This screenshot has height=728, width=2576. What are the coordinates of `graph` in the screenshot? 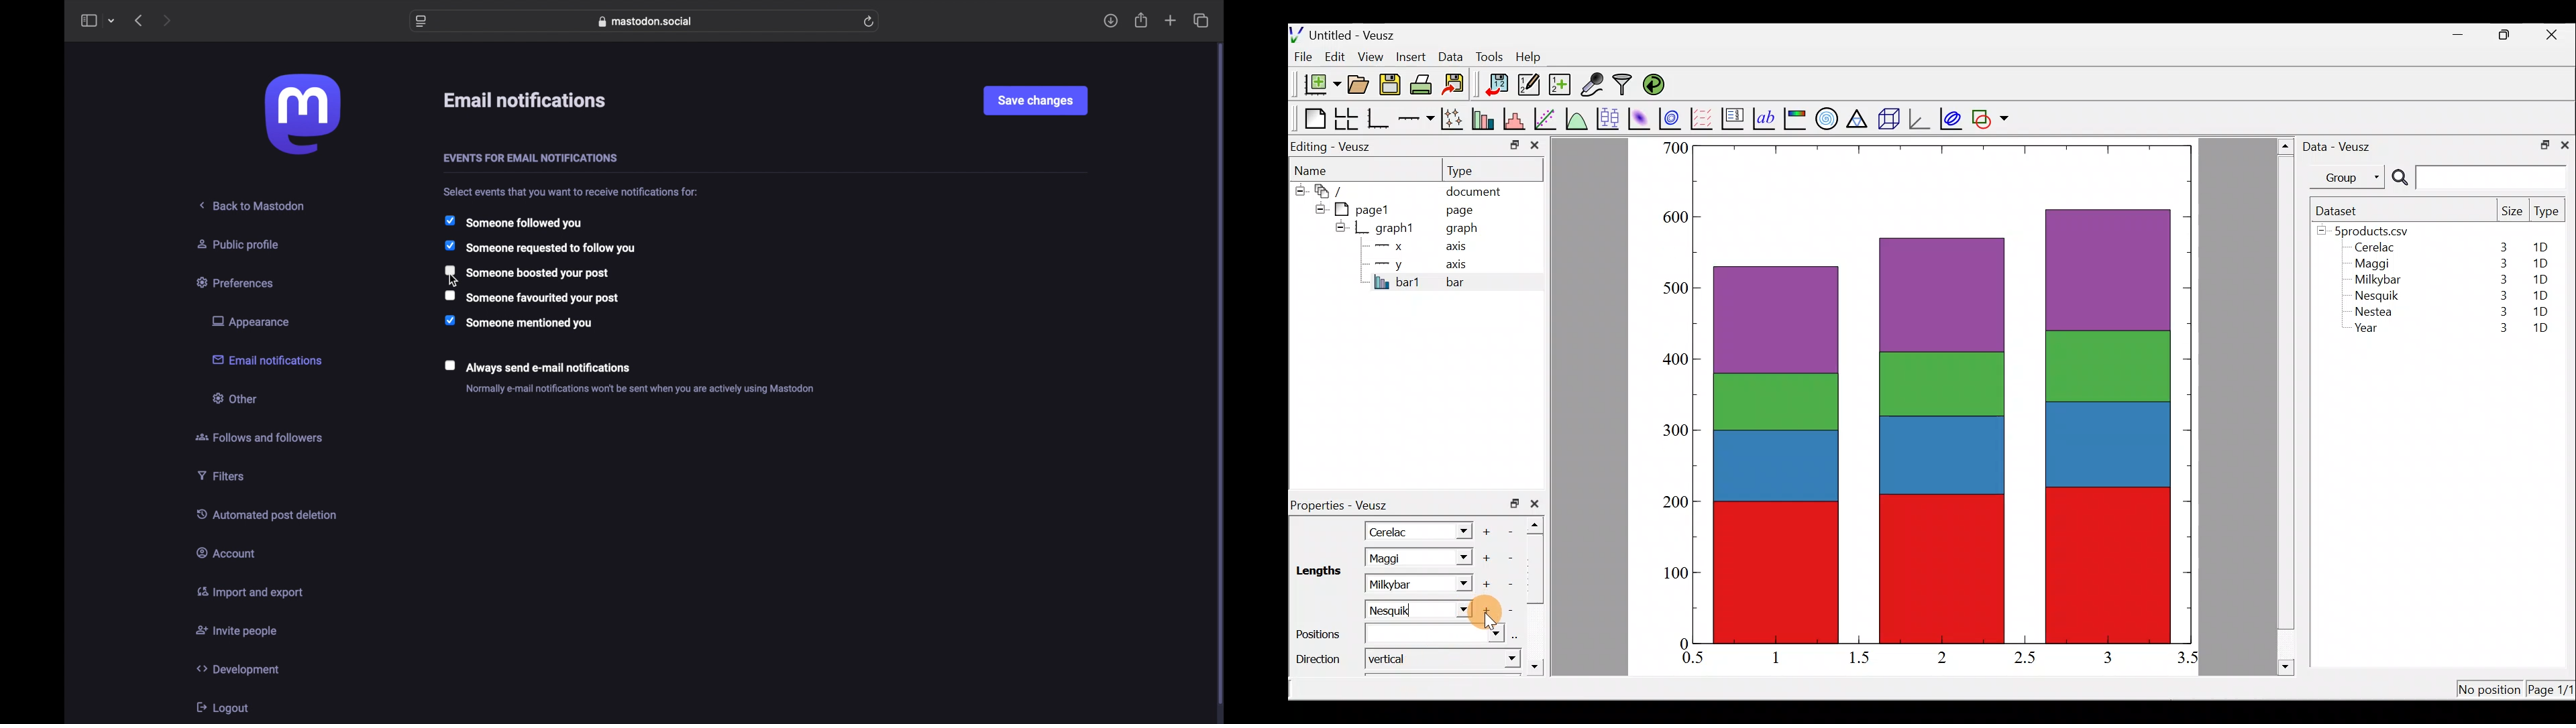 It's located at (1462, 230).